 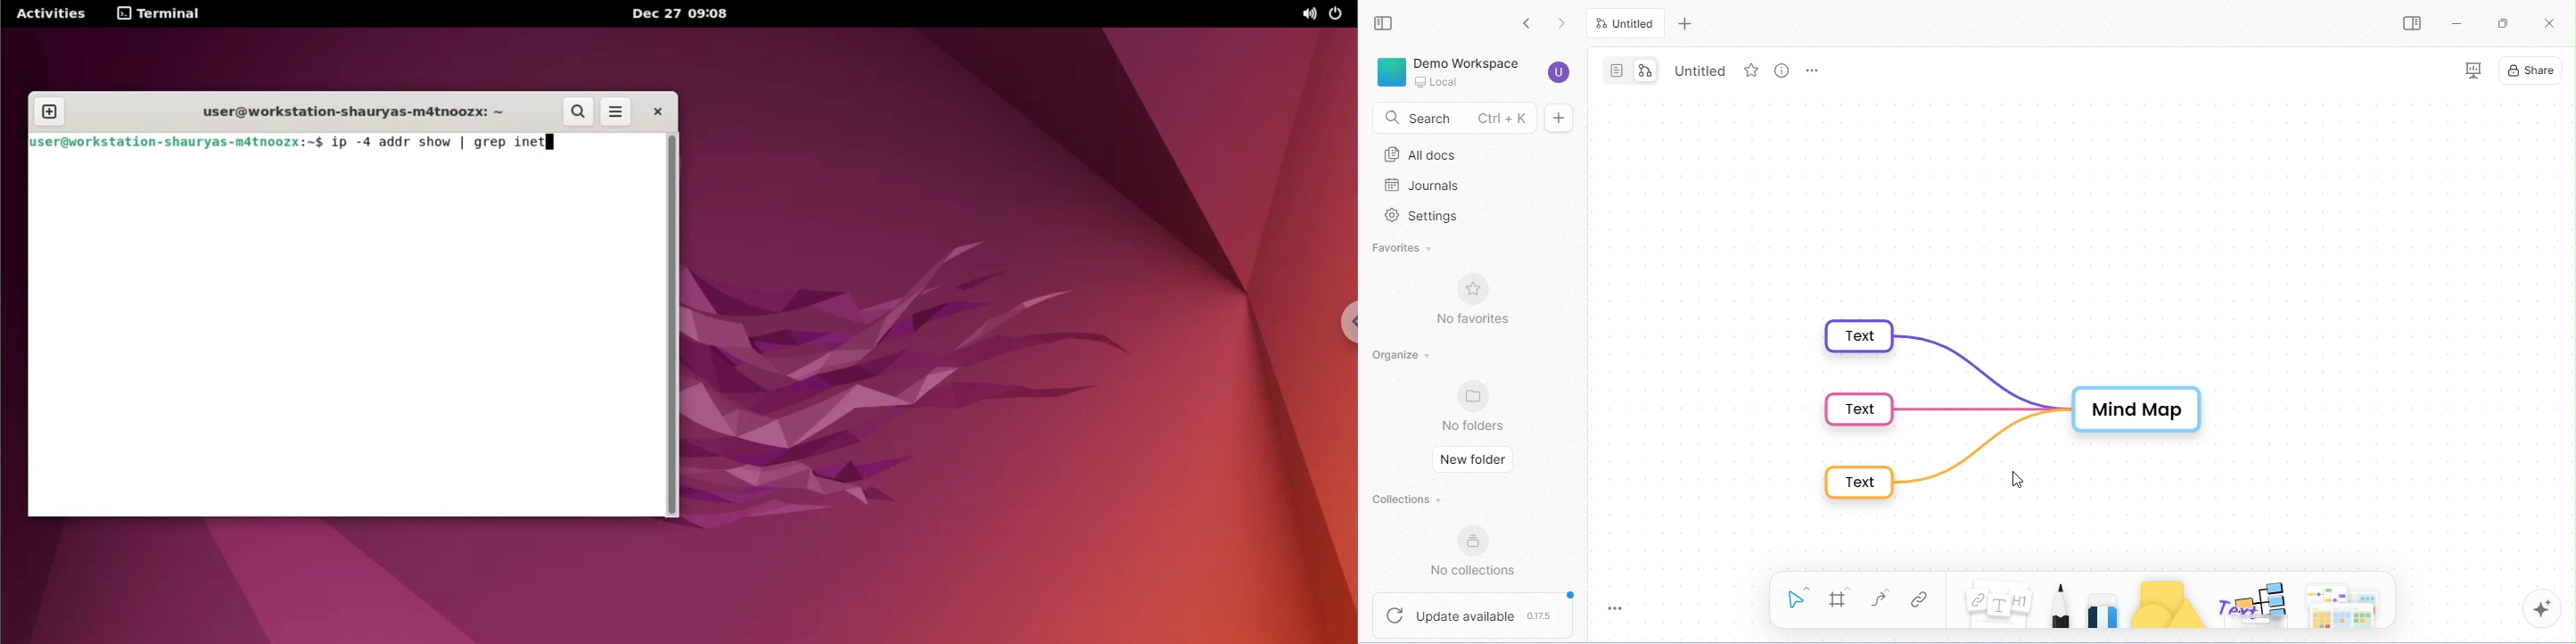 What do you see at coordinates (1474, 552) in the screenshot?
I see `no collections` at bounding box center [1474, 552].